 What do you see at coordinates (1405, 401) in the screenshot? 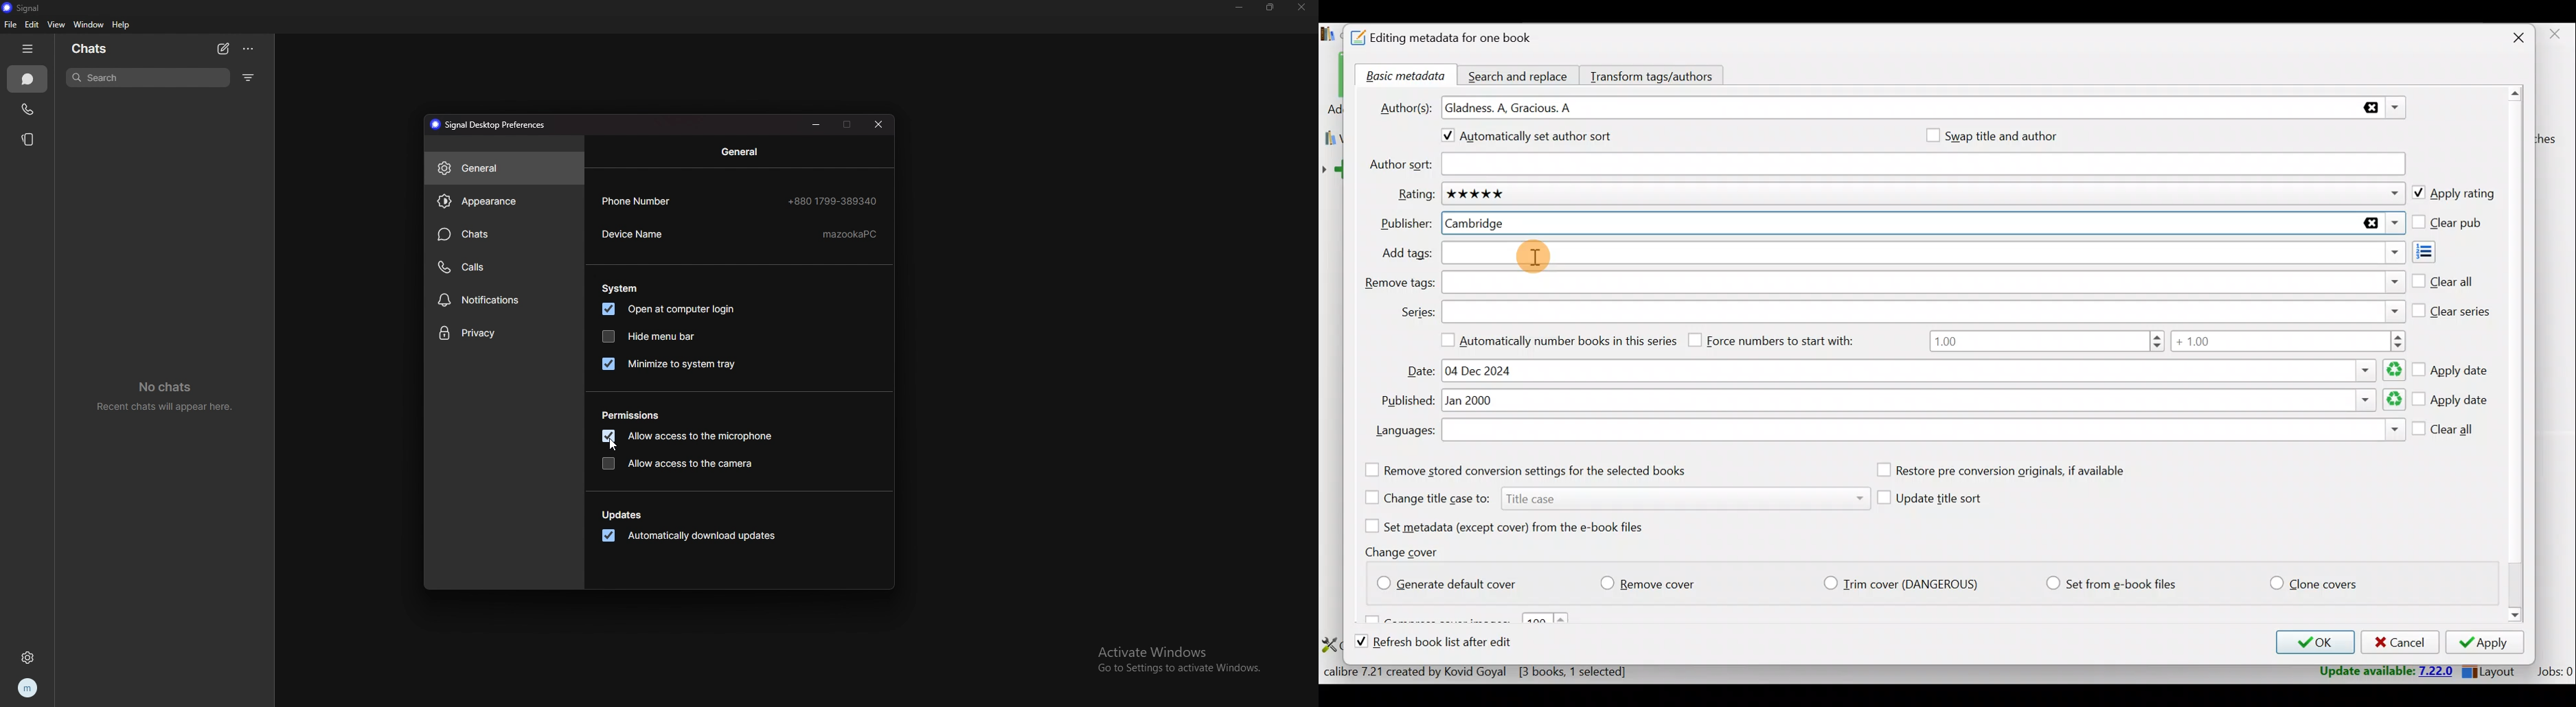
I see `Published:` at bounding box center [1405, 401].